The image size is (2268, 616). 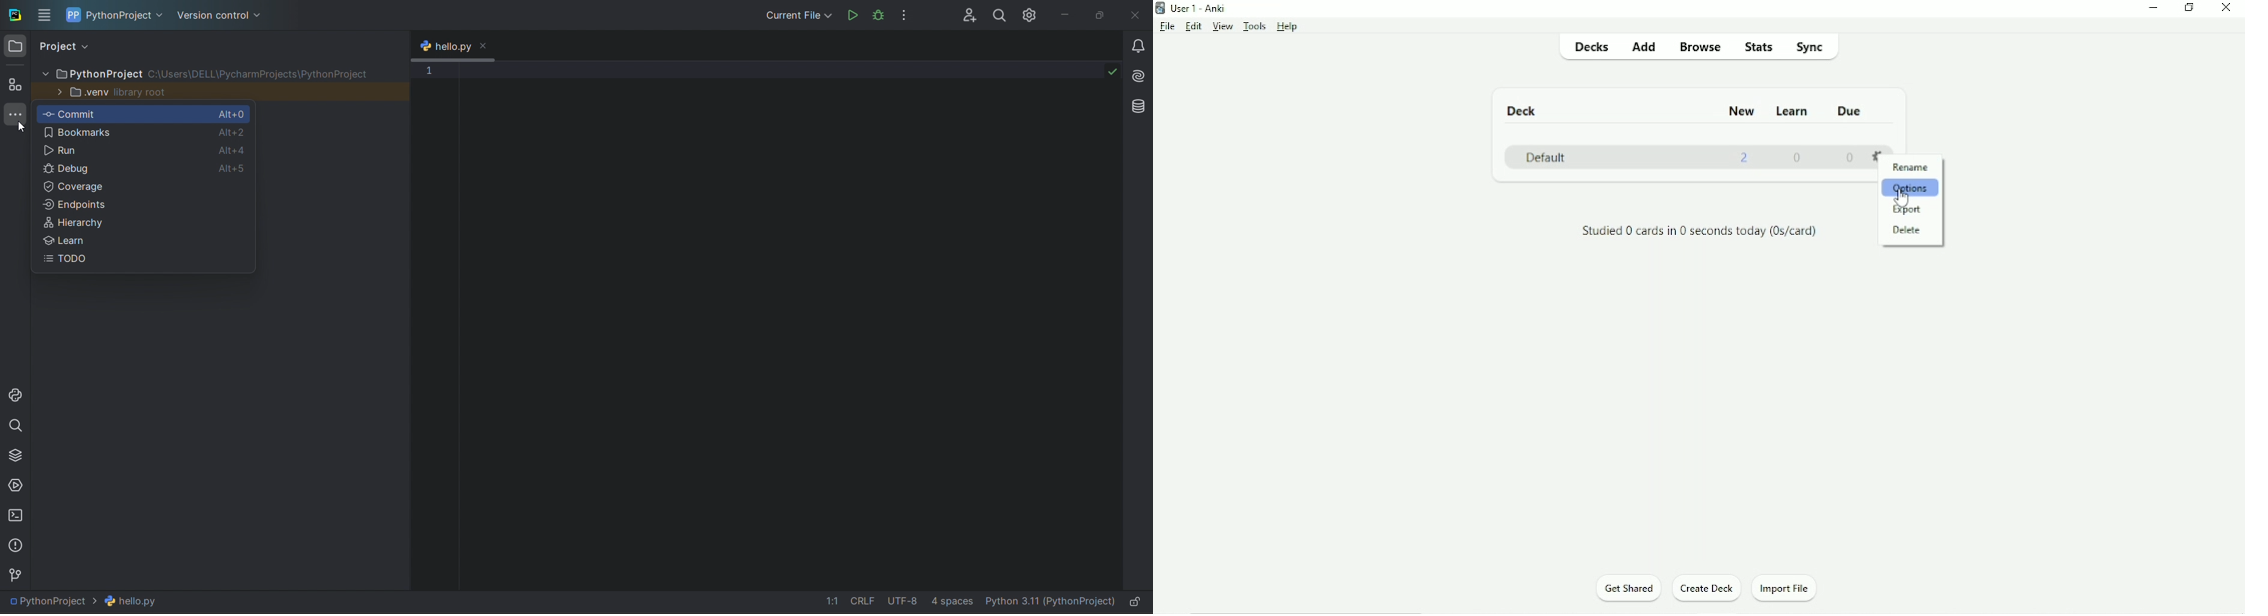 I want to click on Learn, so click(x=1794, y=111).